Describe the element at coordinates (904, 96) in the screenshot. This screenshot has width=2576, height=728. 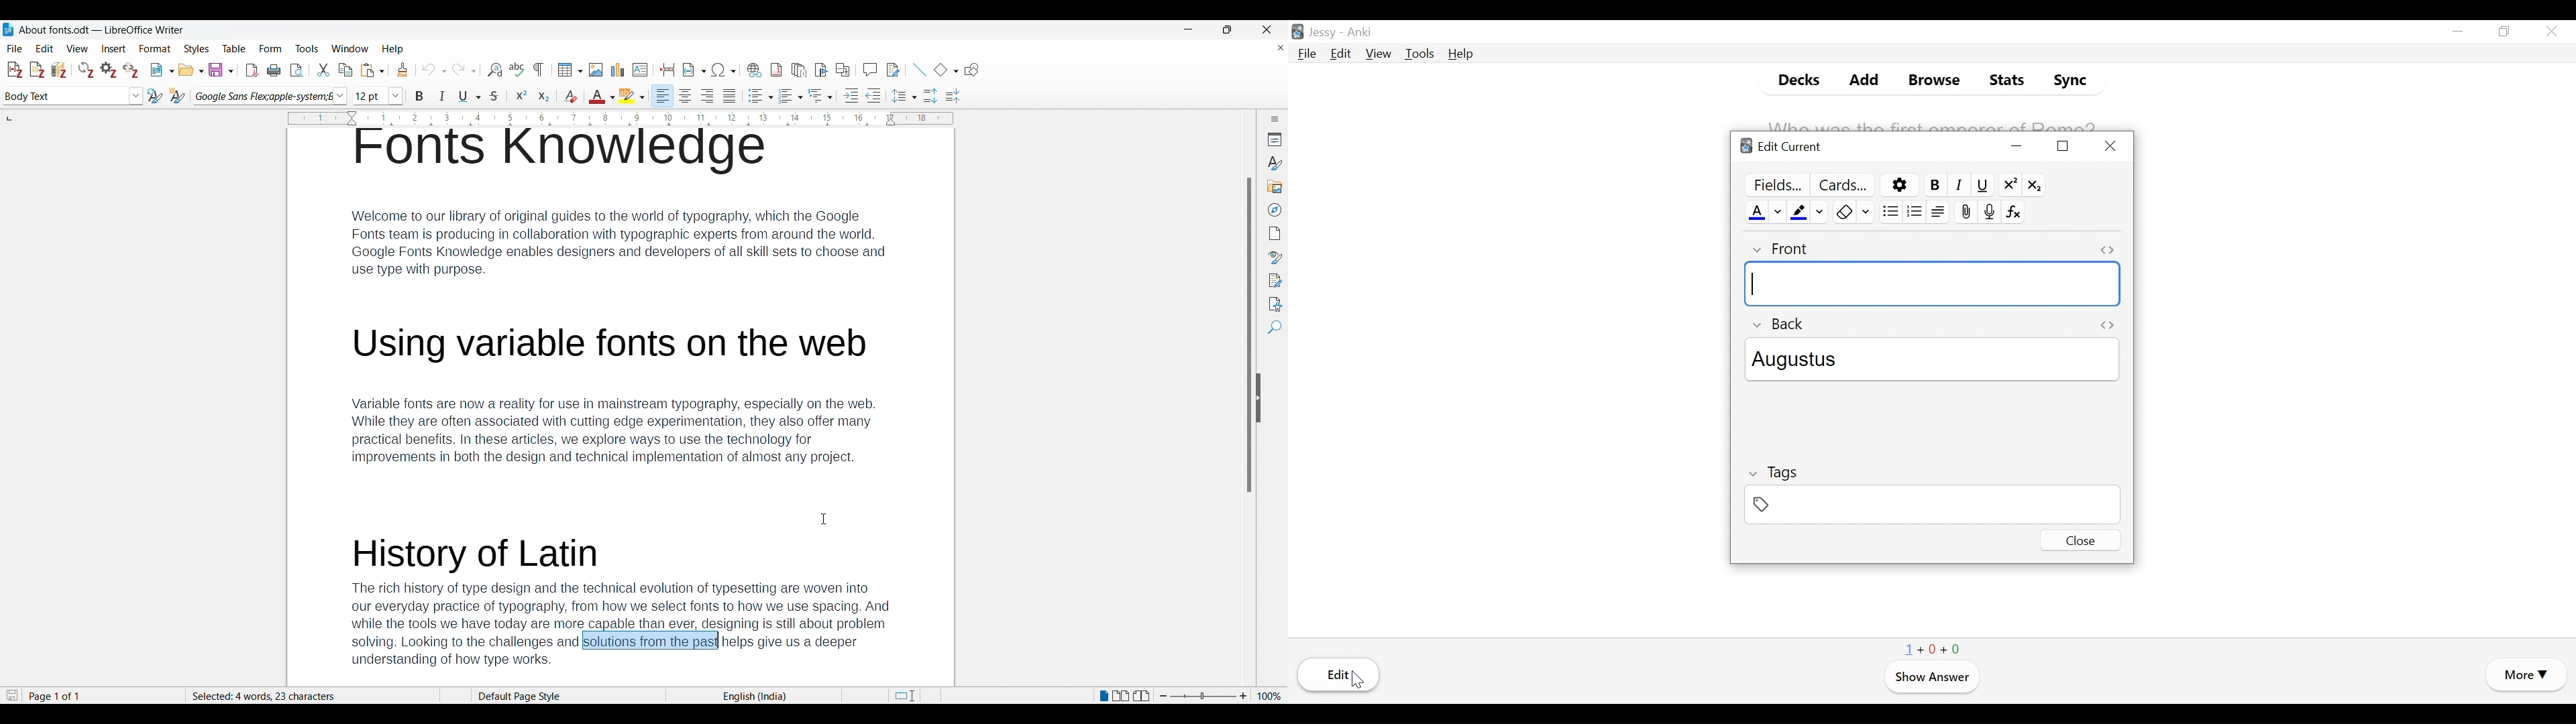
I see `Set line spacing` at that location.